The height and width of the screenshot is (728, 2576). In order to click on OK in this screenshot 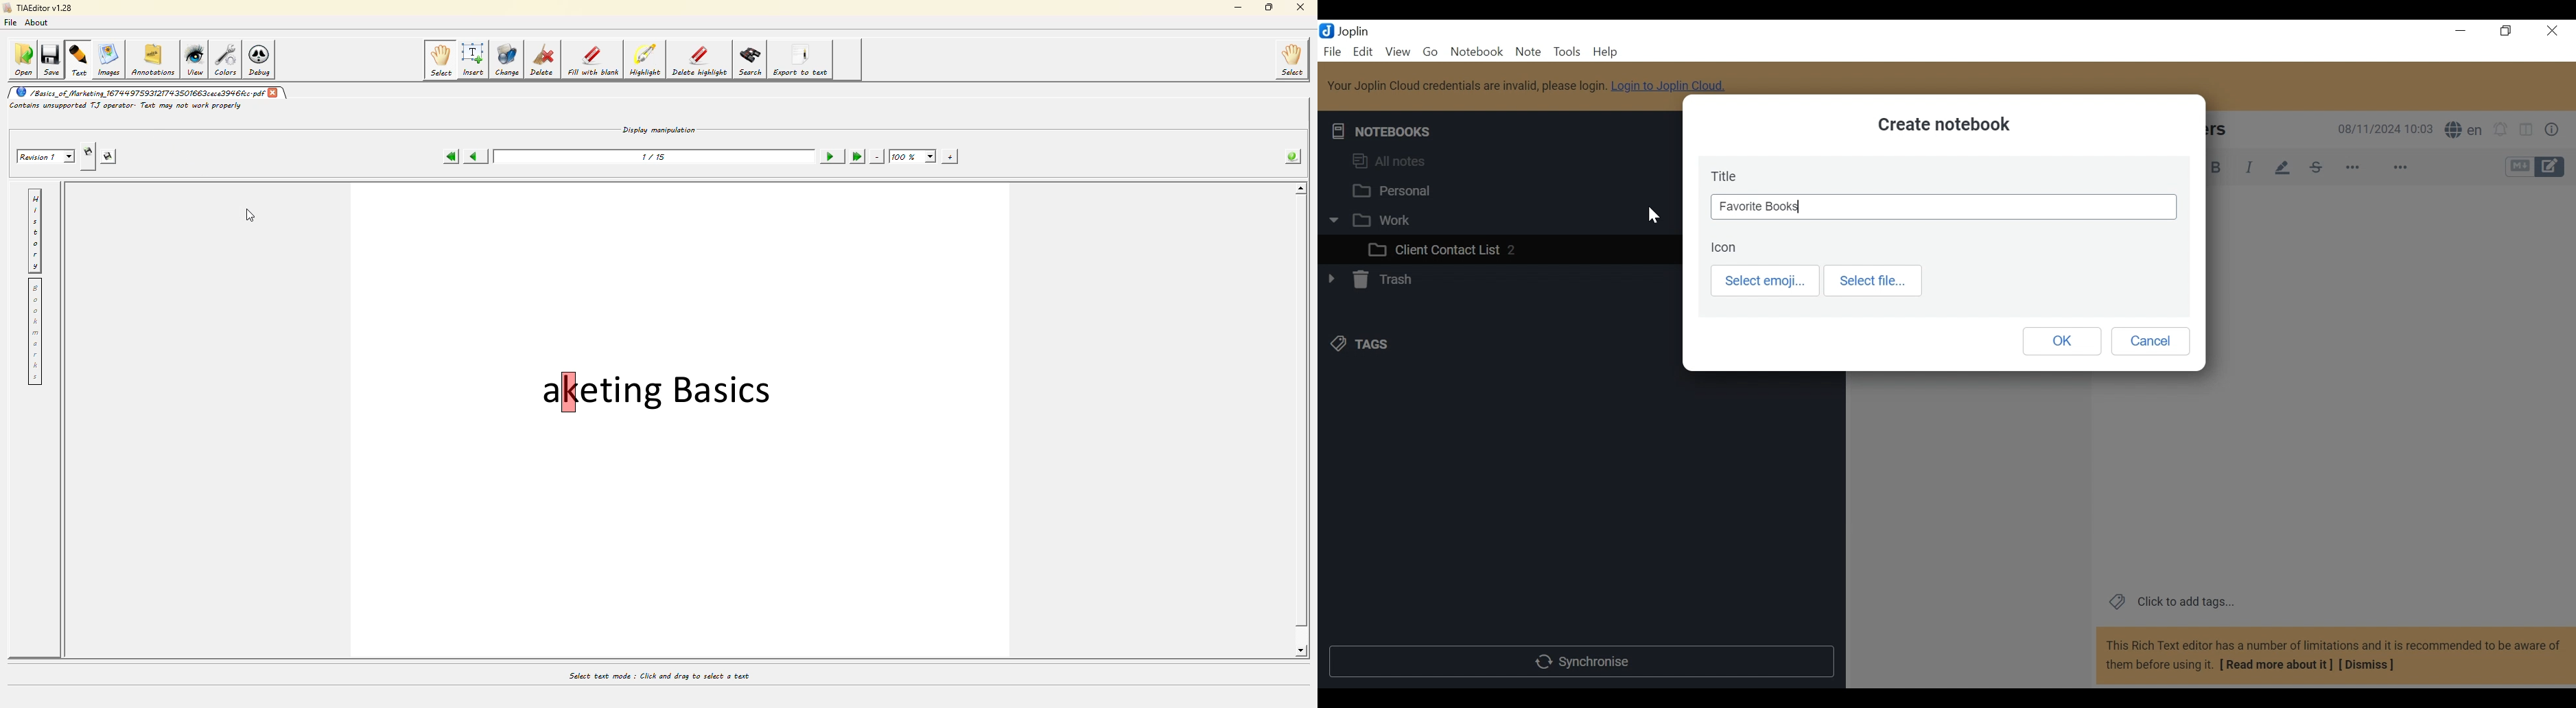, I will do `click(2064, 342)`.